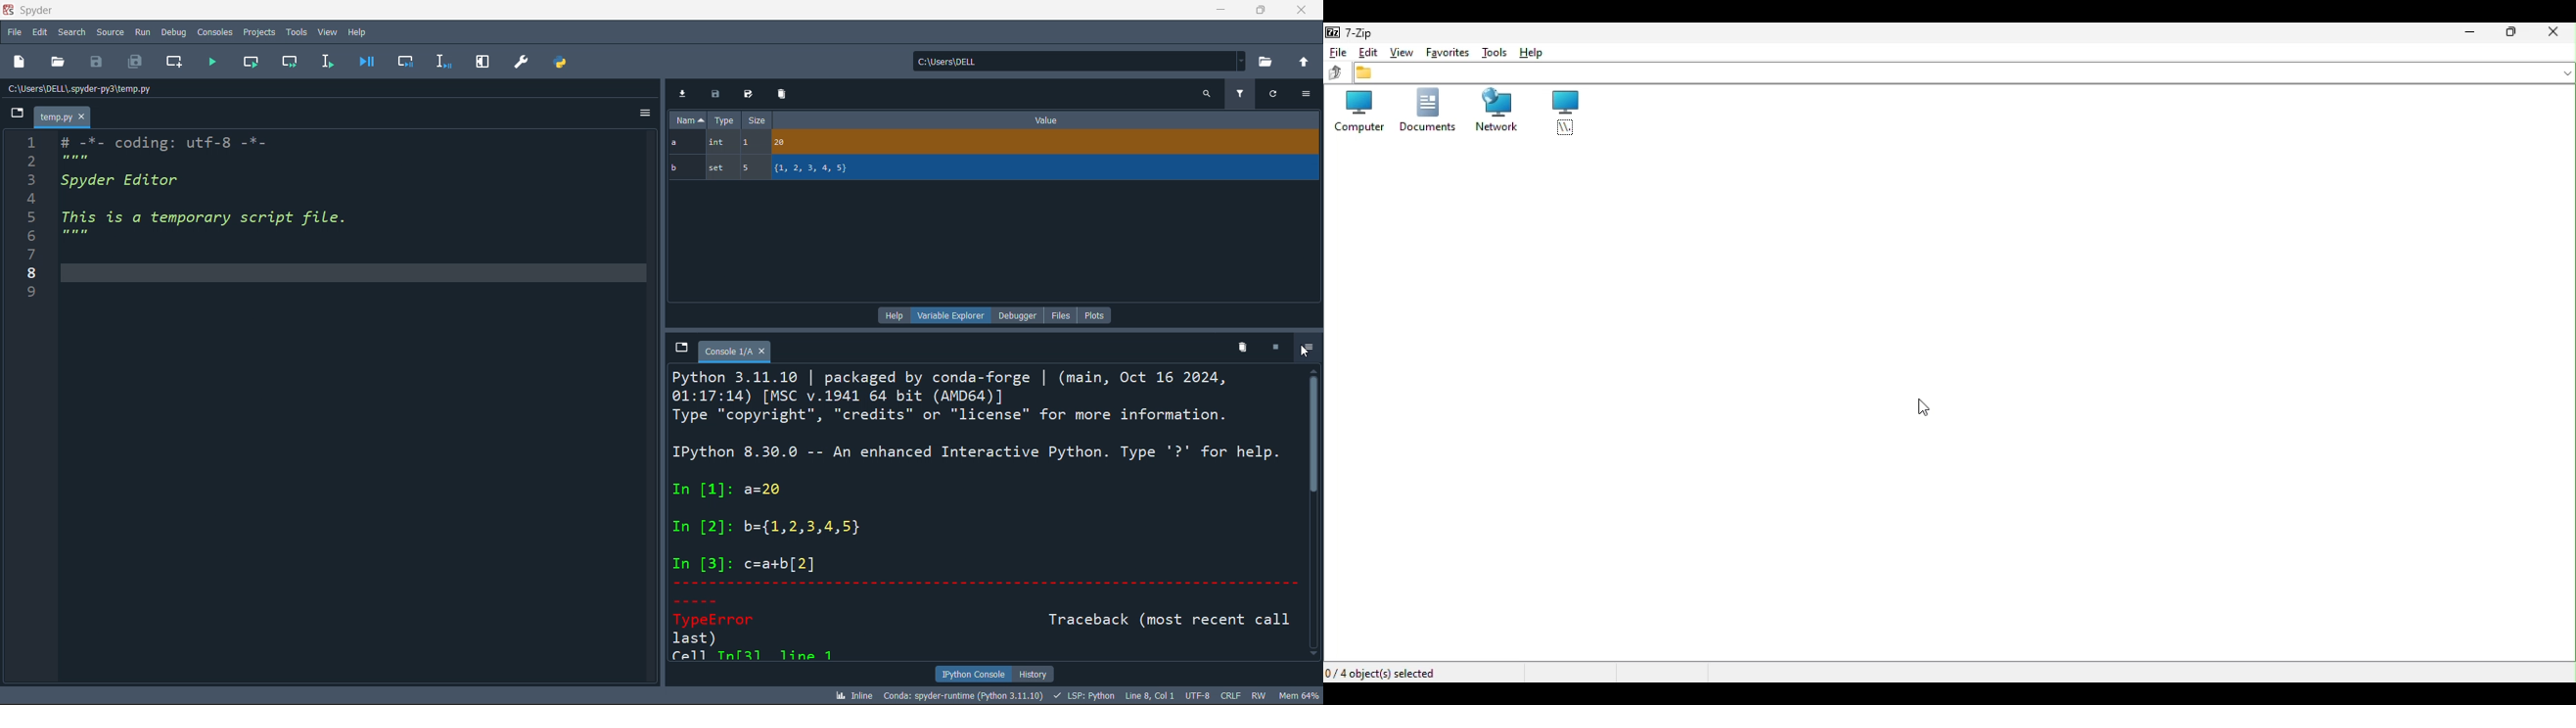  What do you see at coordinates (951, 315) in the screenshot?
I see `variable explorer (selected))` at bounding box center [951, 315].